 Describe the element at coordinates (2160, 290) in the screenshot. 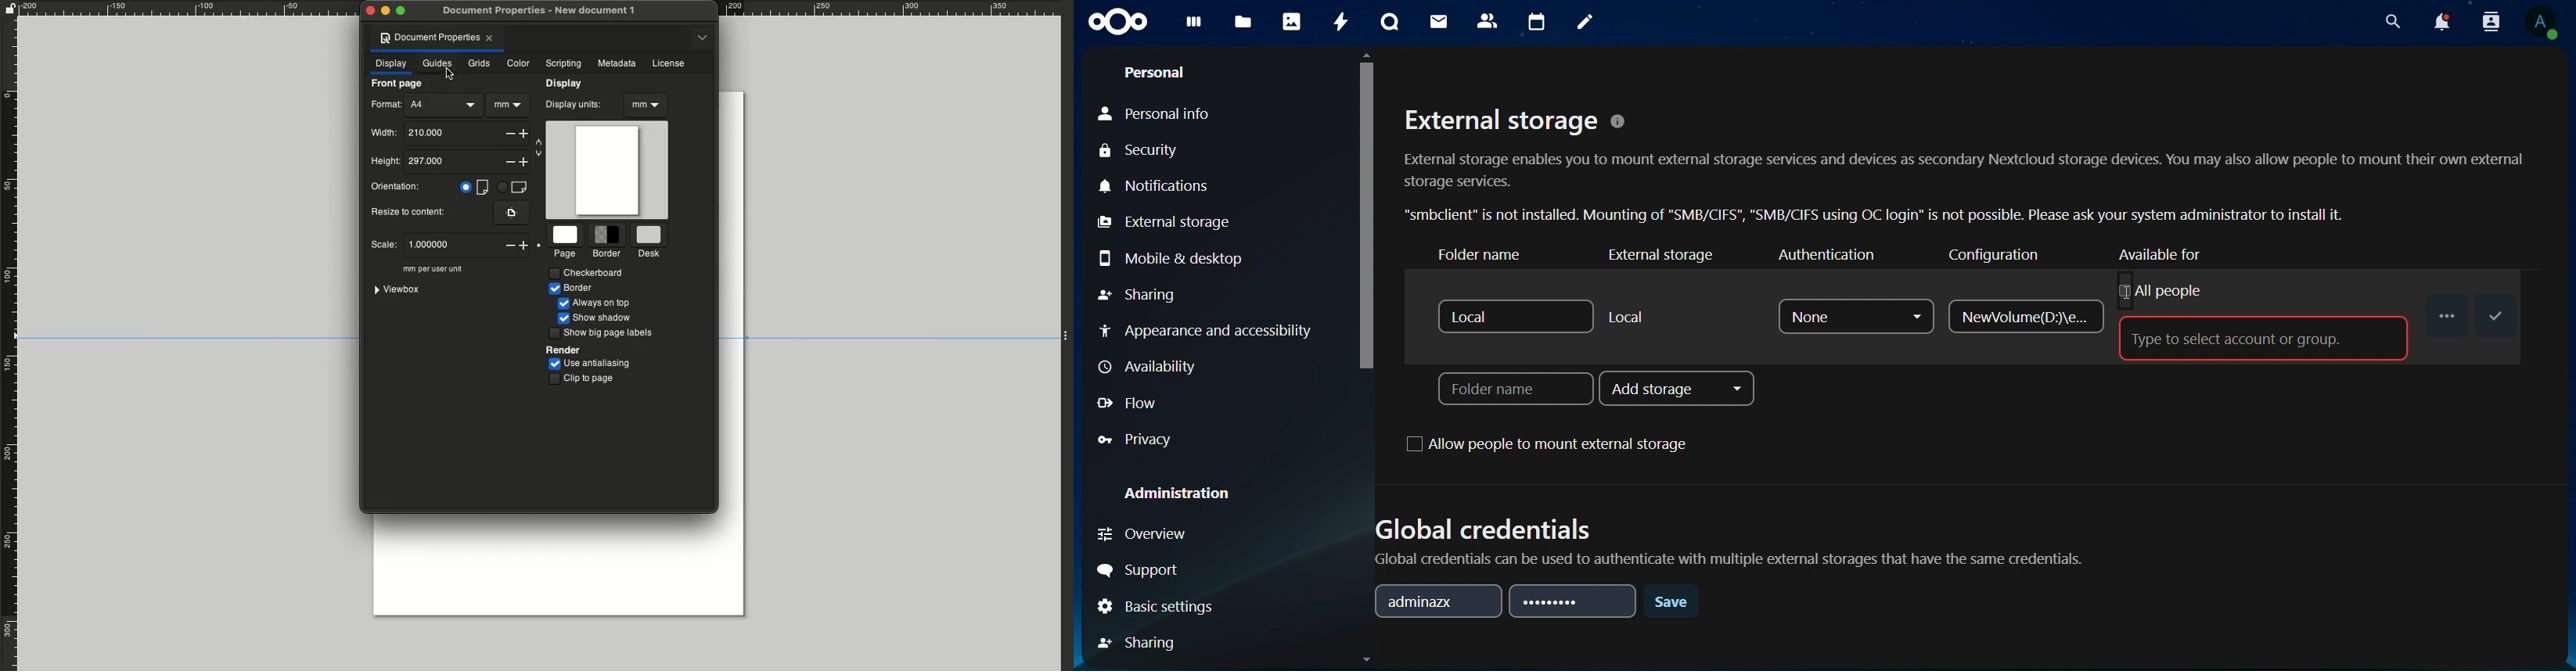

I see `all people` at that location.